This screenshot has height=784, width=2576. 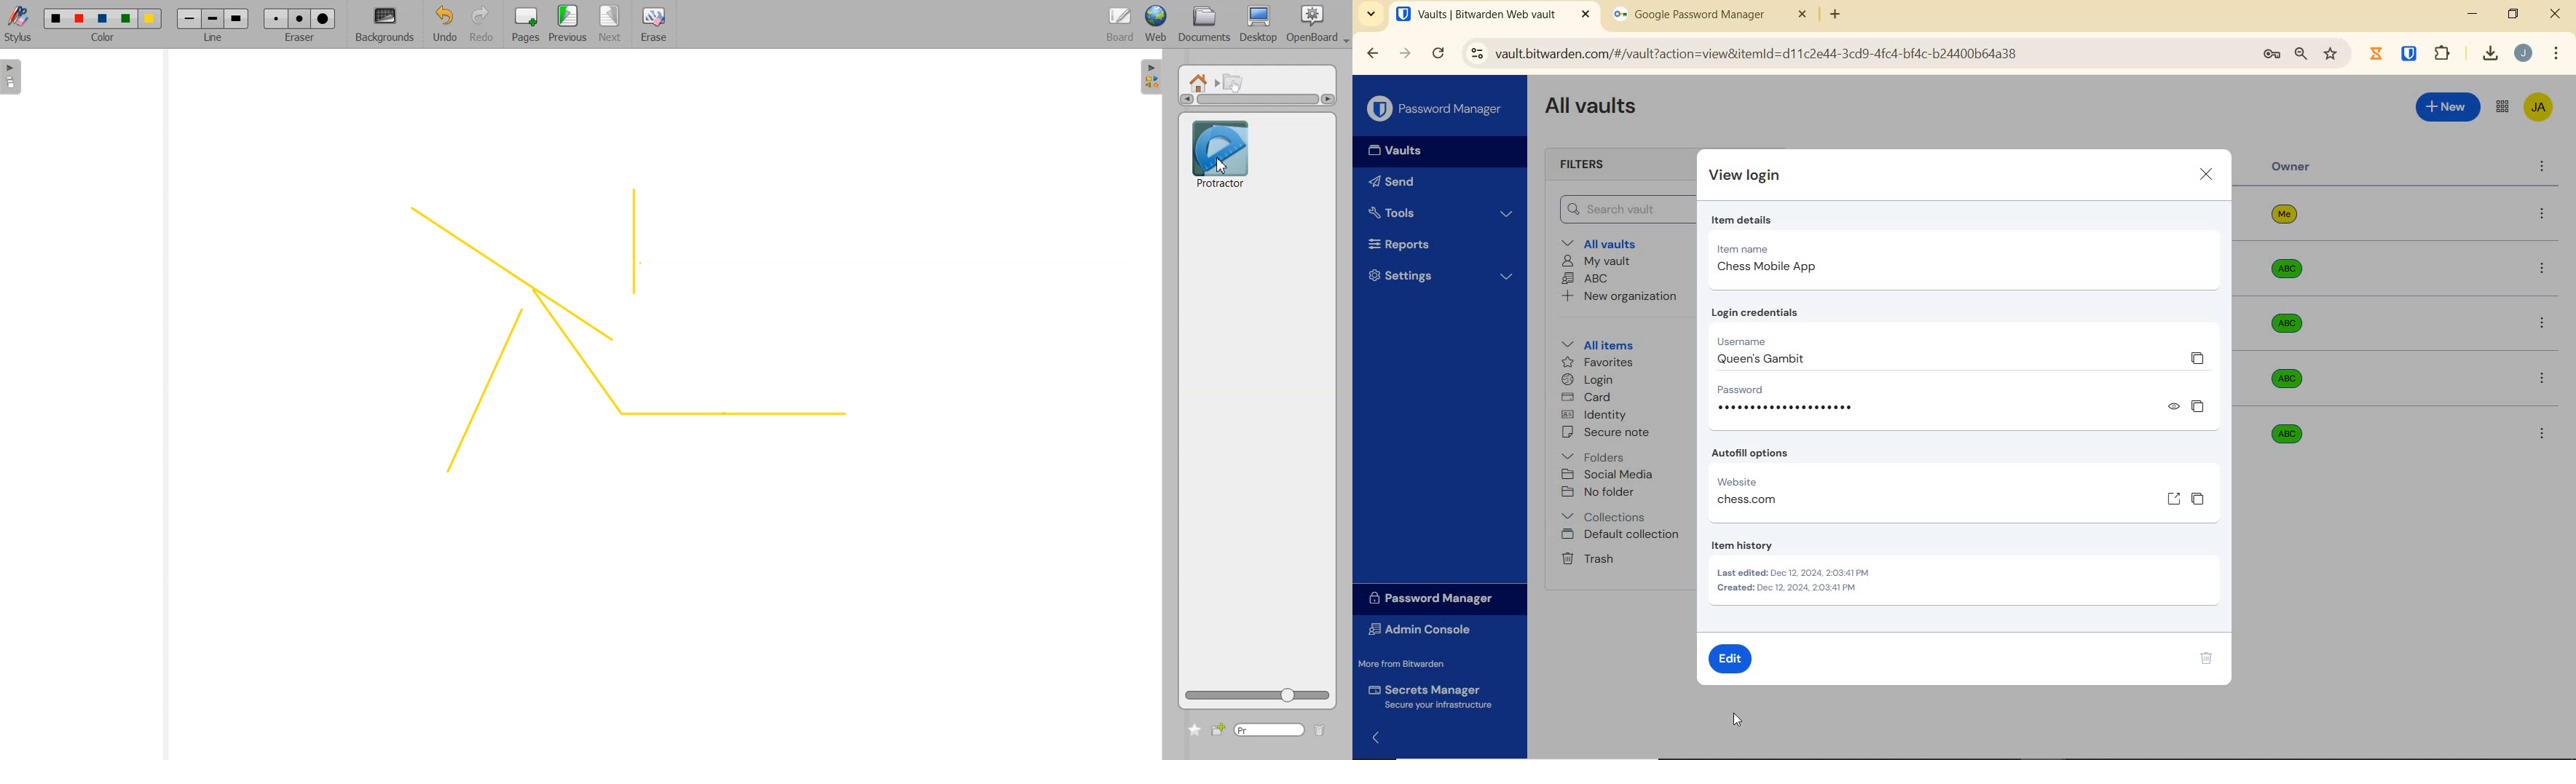 What do you see at coordinates (1441, 274) in the screenshot?
I see `Settings` at bounding box center [1441, 274].